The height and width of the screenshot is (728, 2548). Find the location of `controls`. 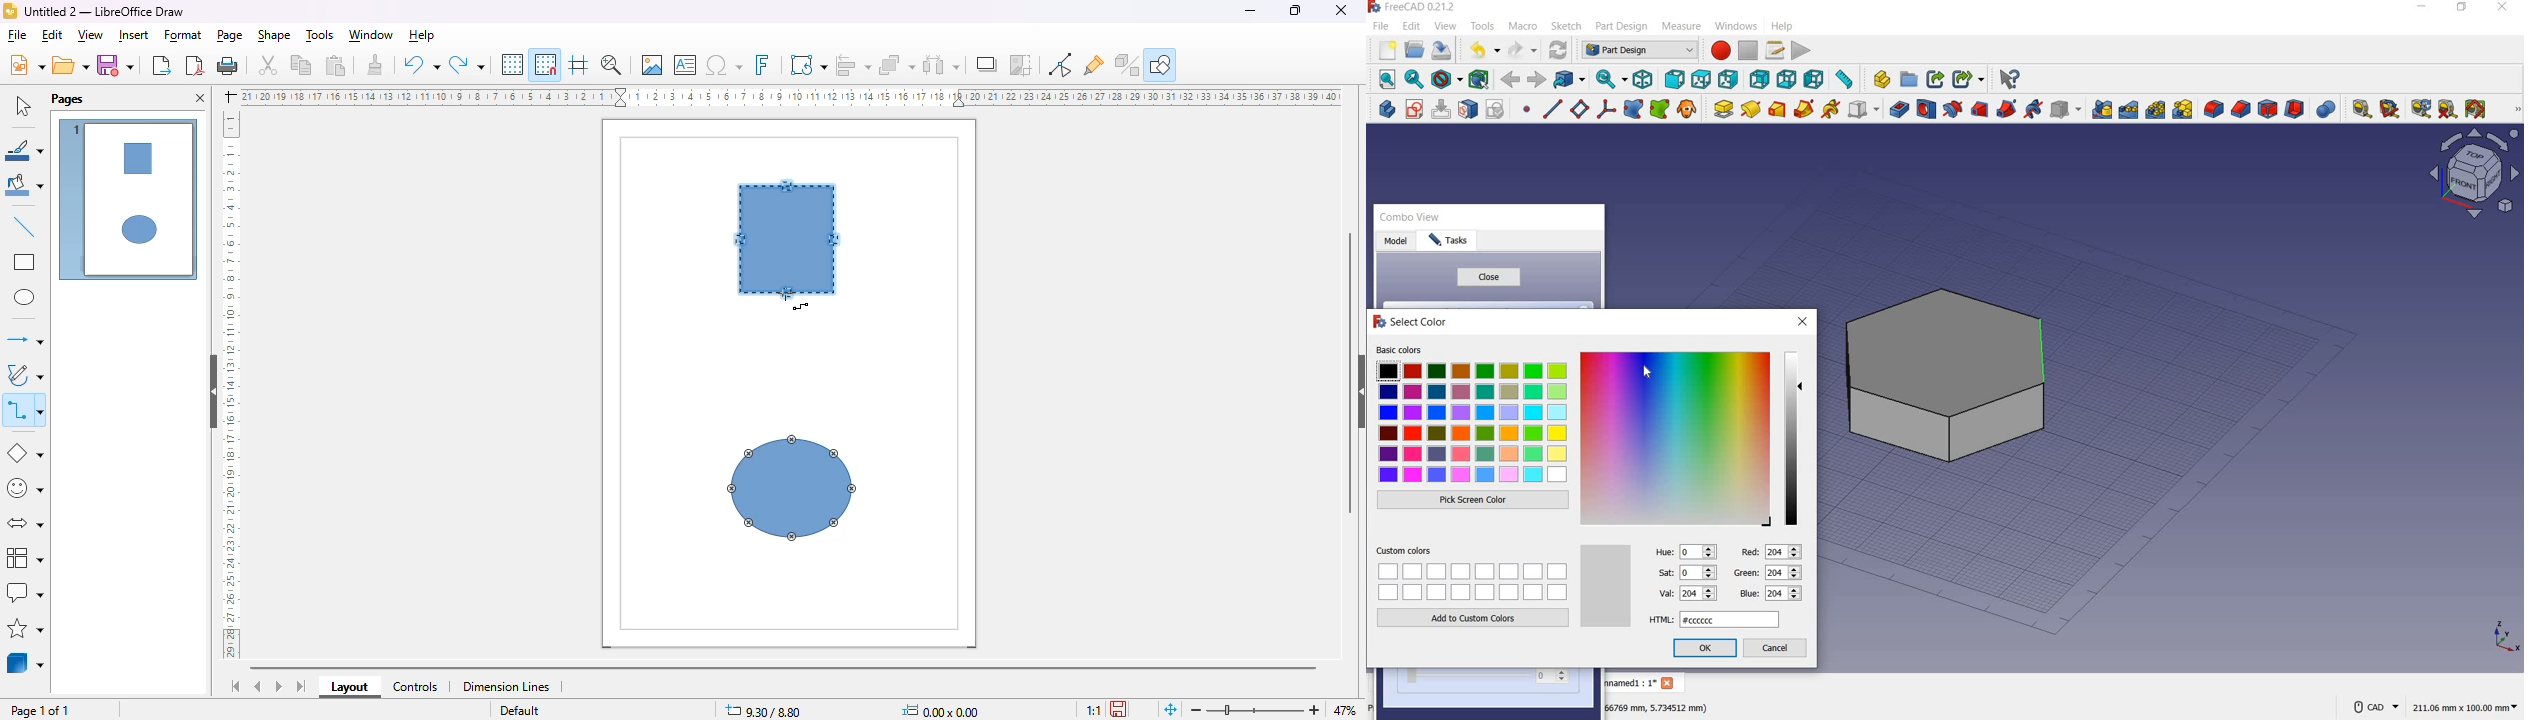

controls is located at coordinates (416, 687).